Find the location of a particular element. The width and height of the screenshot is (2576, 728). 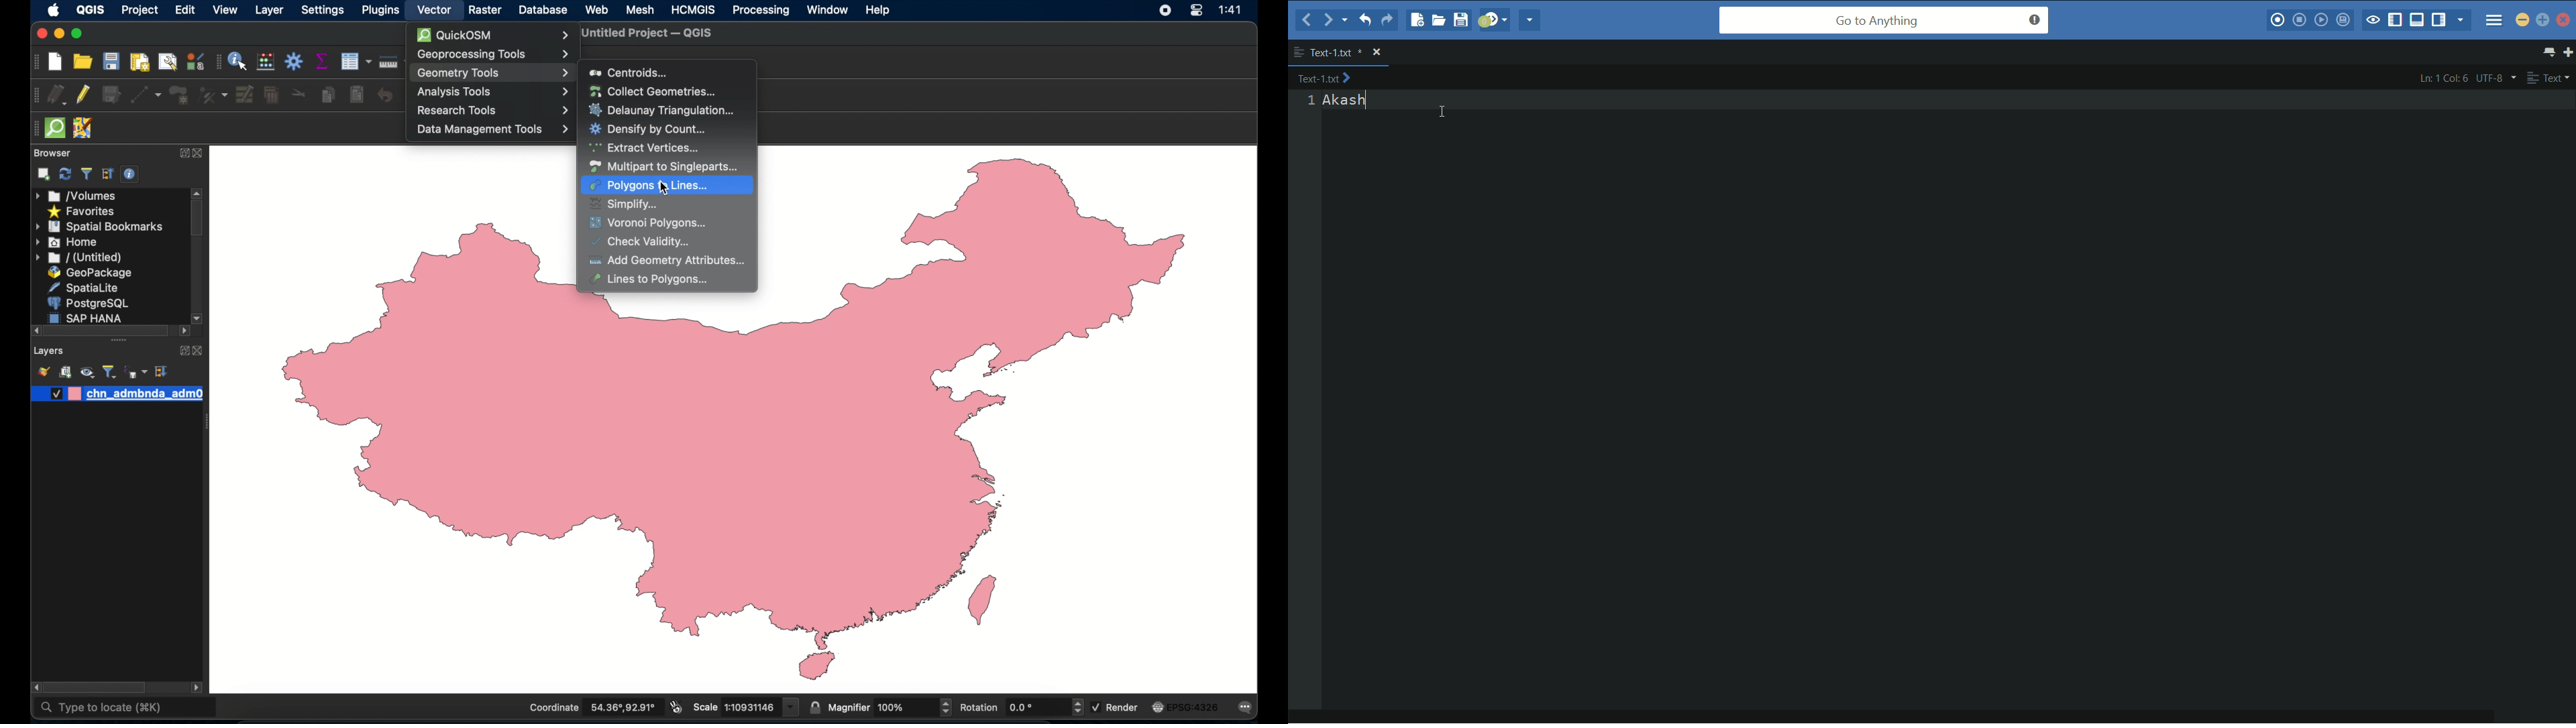

control center is located at coordinates (1195, 12).